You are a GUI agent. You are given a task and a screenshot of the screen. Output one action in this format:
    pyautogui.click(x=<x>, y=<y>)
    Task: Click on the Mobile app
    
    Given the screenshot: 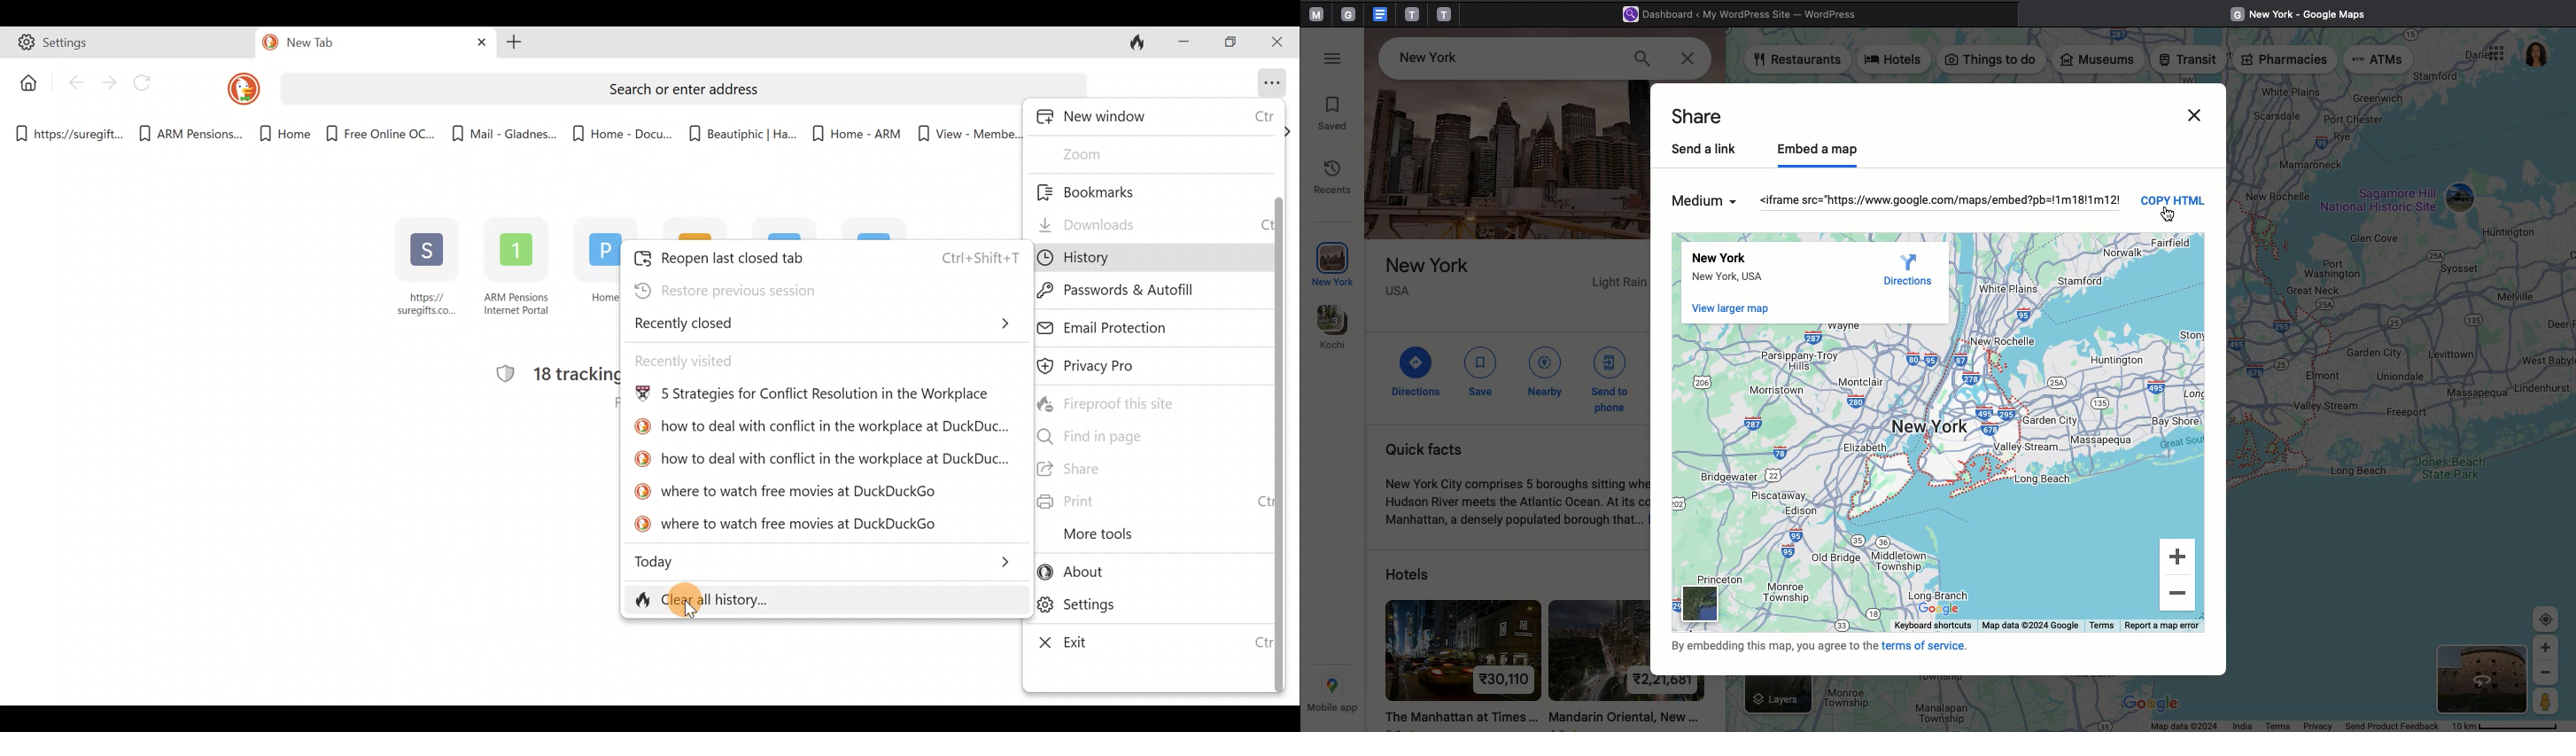 What is the action you would take?
    pyautogui.click(x=1331, y=696)
    